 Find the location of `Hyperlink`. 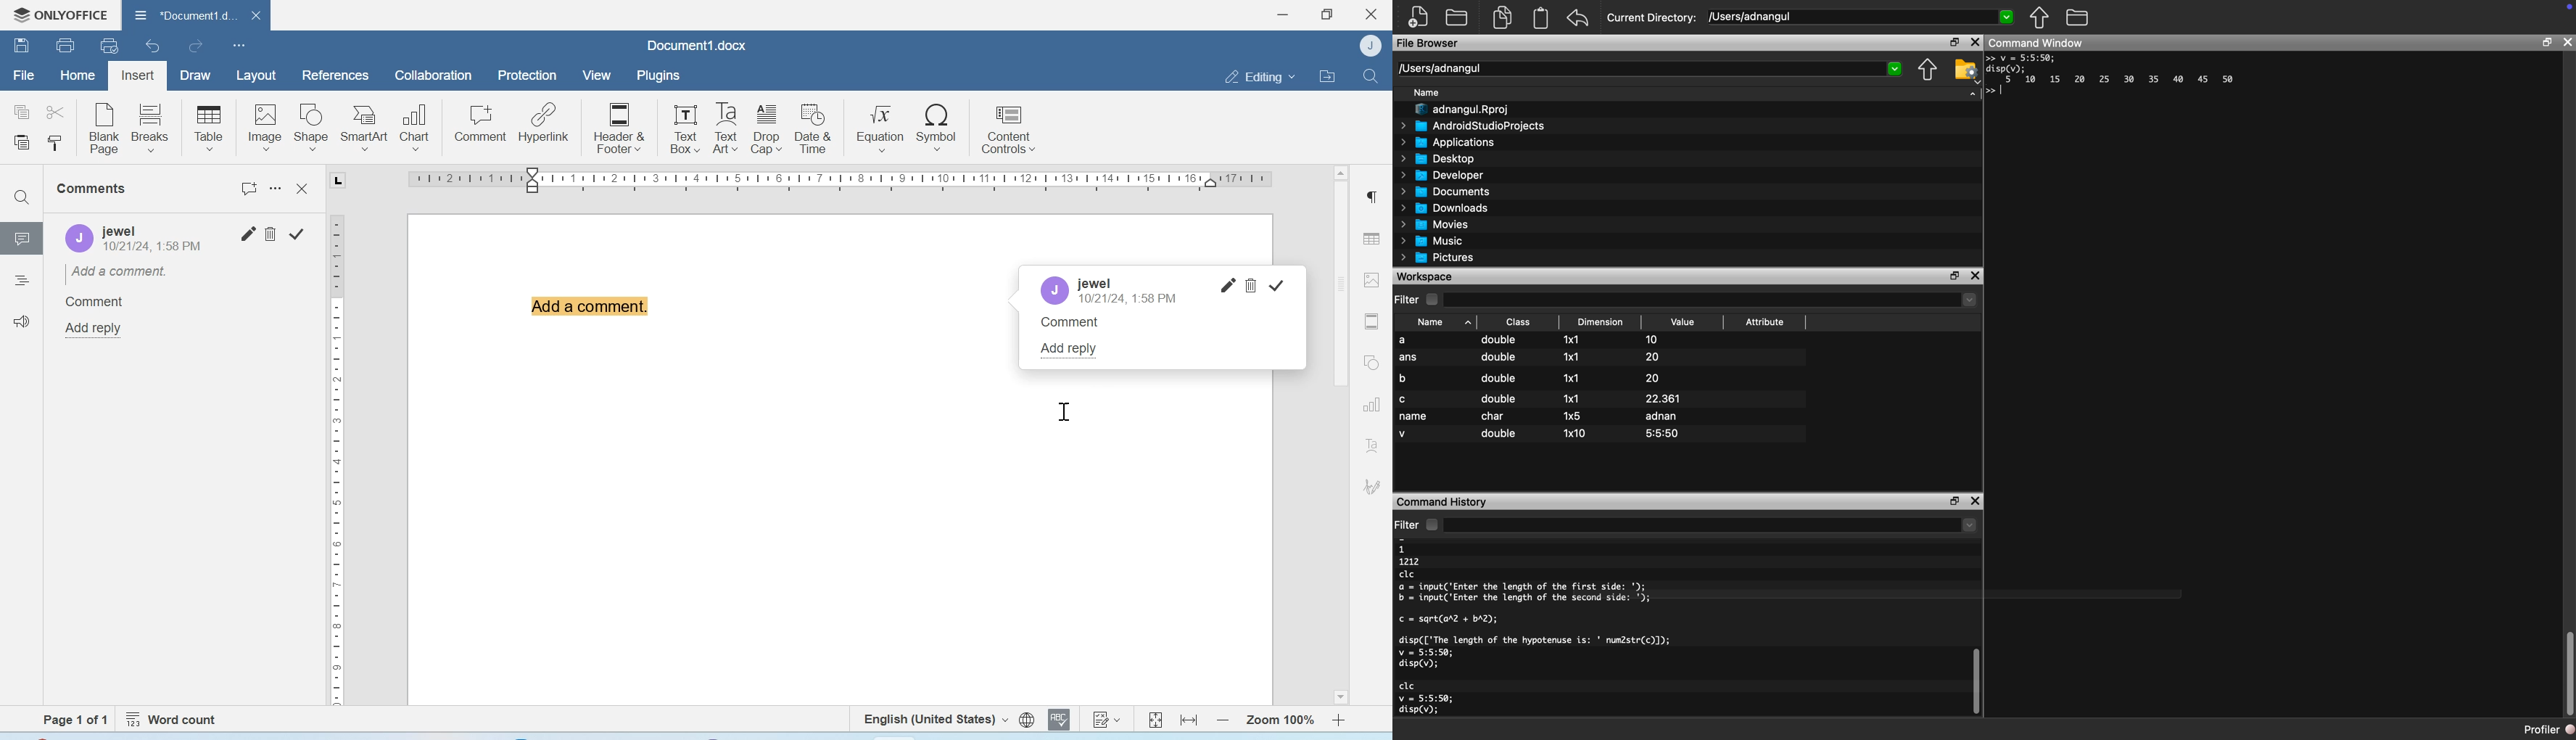

Hyperlink is located at coordinates (543, 123).